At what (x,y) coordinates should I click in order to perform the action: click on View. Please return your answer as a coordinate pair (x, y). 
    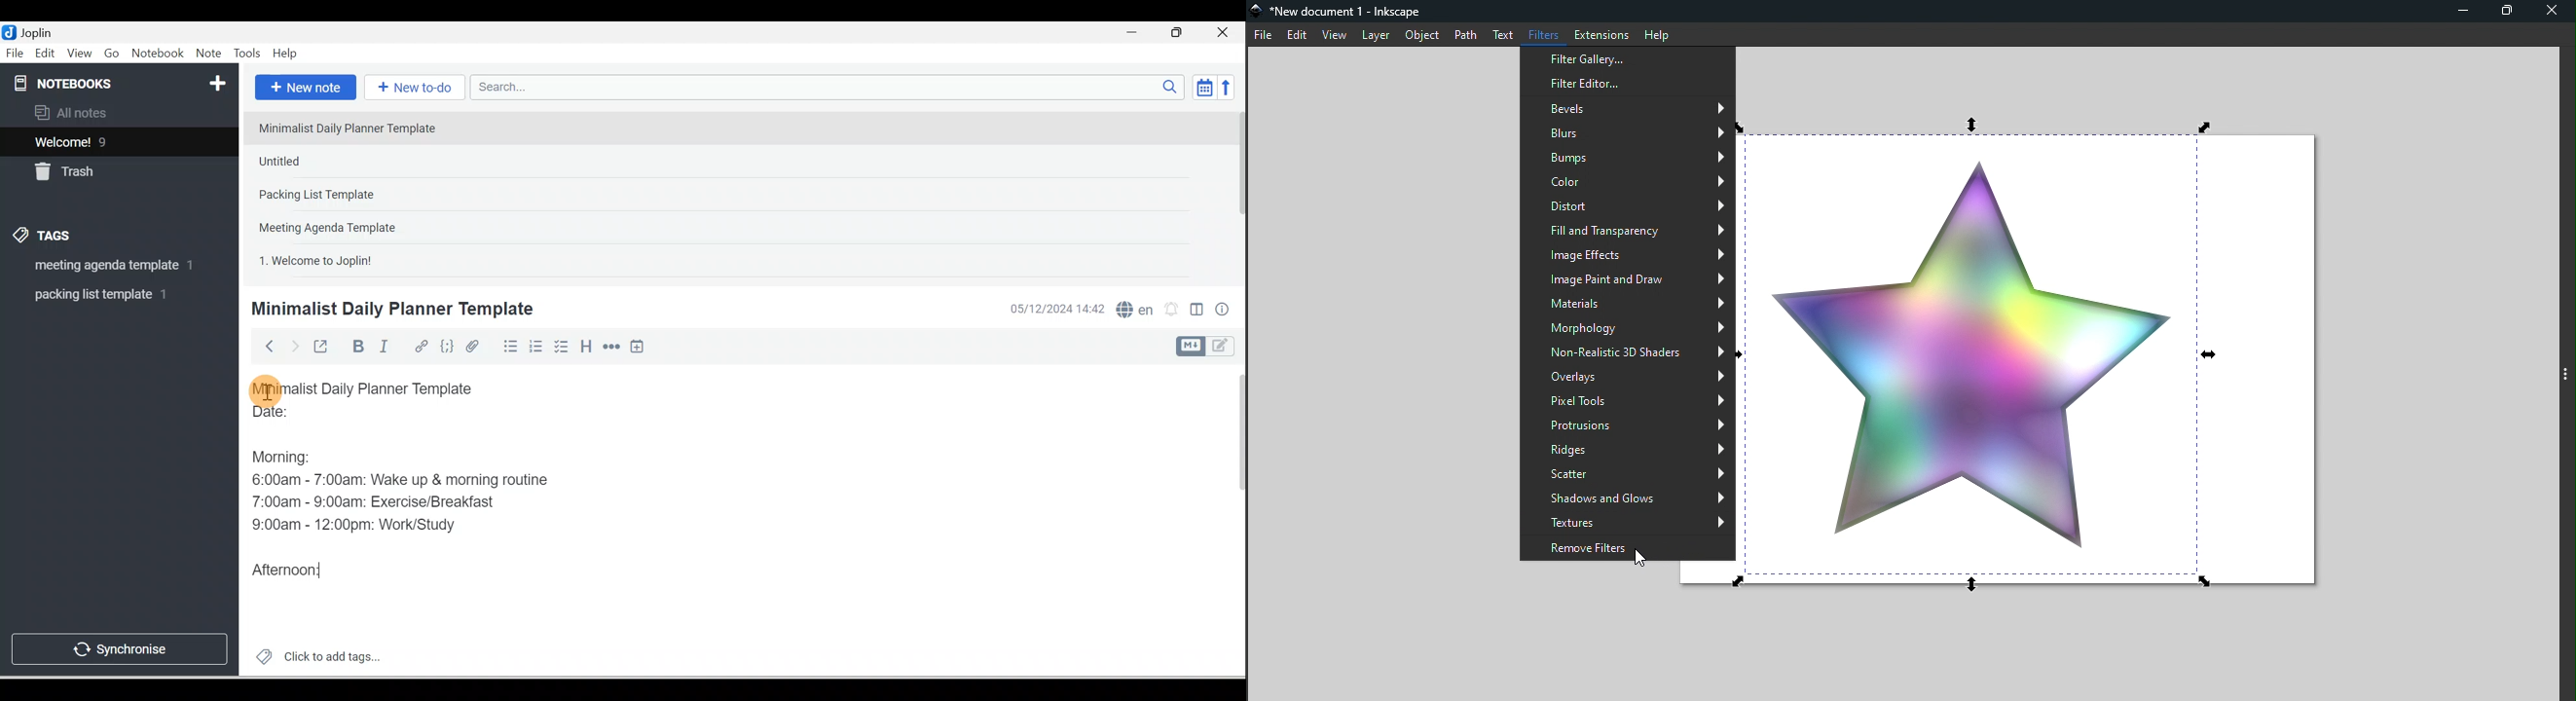
    Looking at the image, I should click on (79, 54).